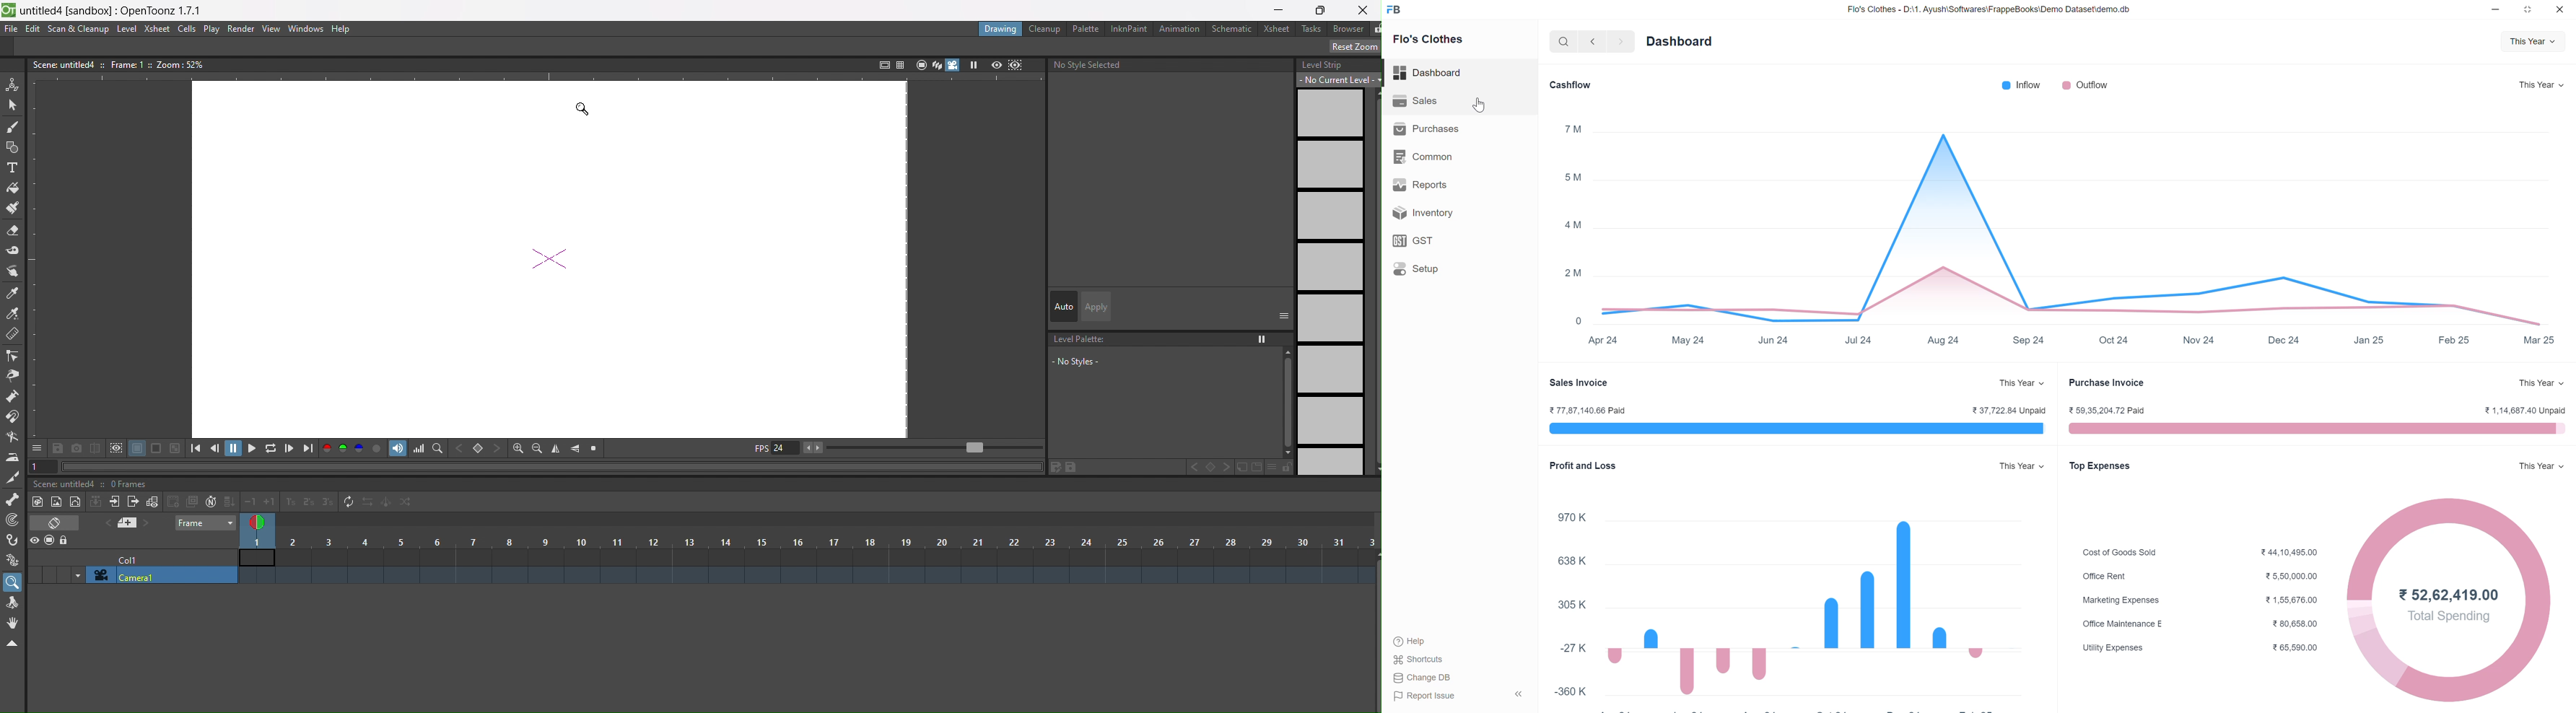  I want to click on donut chart, so click(2453, 666).